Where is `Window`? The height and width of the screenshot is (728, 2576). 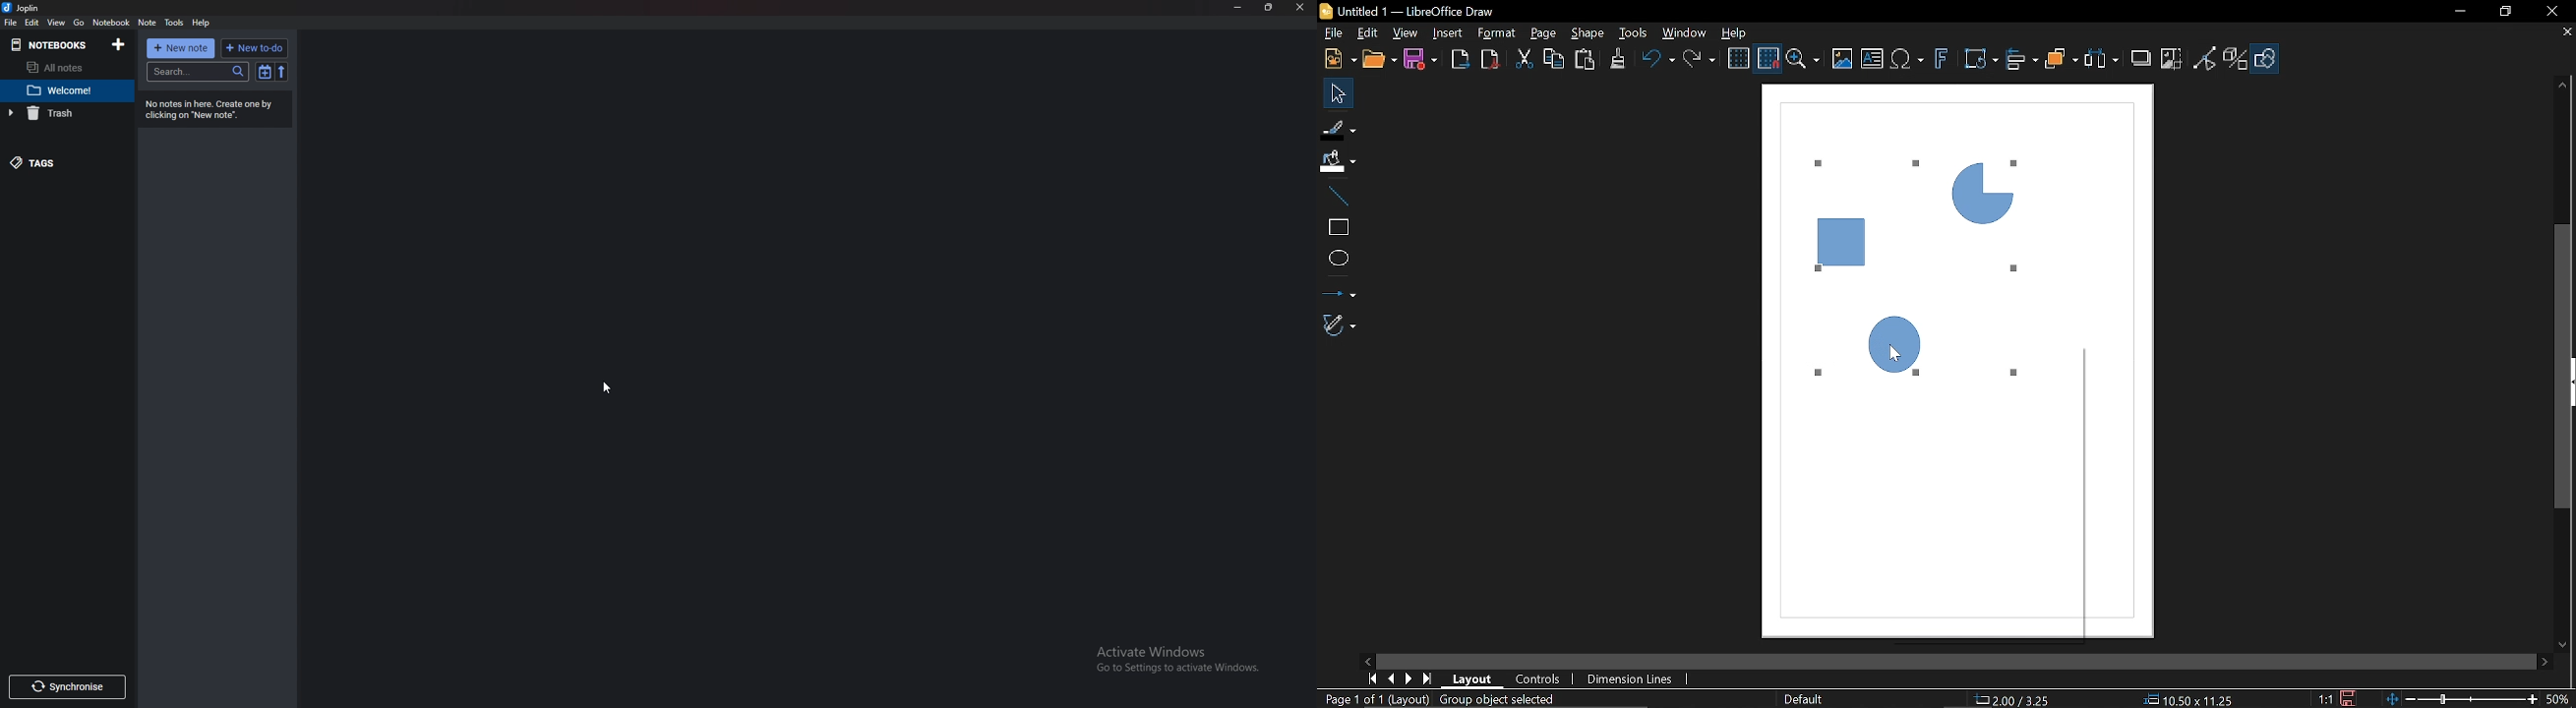 Window is located at coordinates (1684, 34).